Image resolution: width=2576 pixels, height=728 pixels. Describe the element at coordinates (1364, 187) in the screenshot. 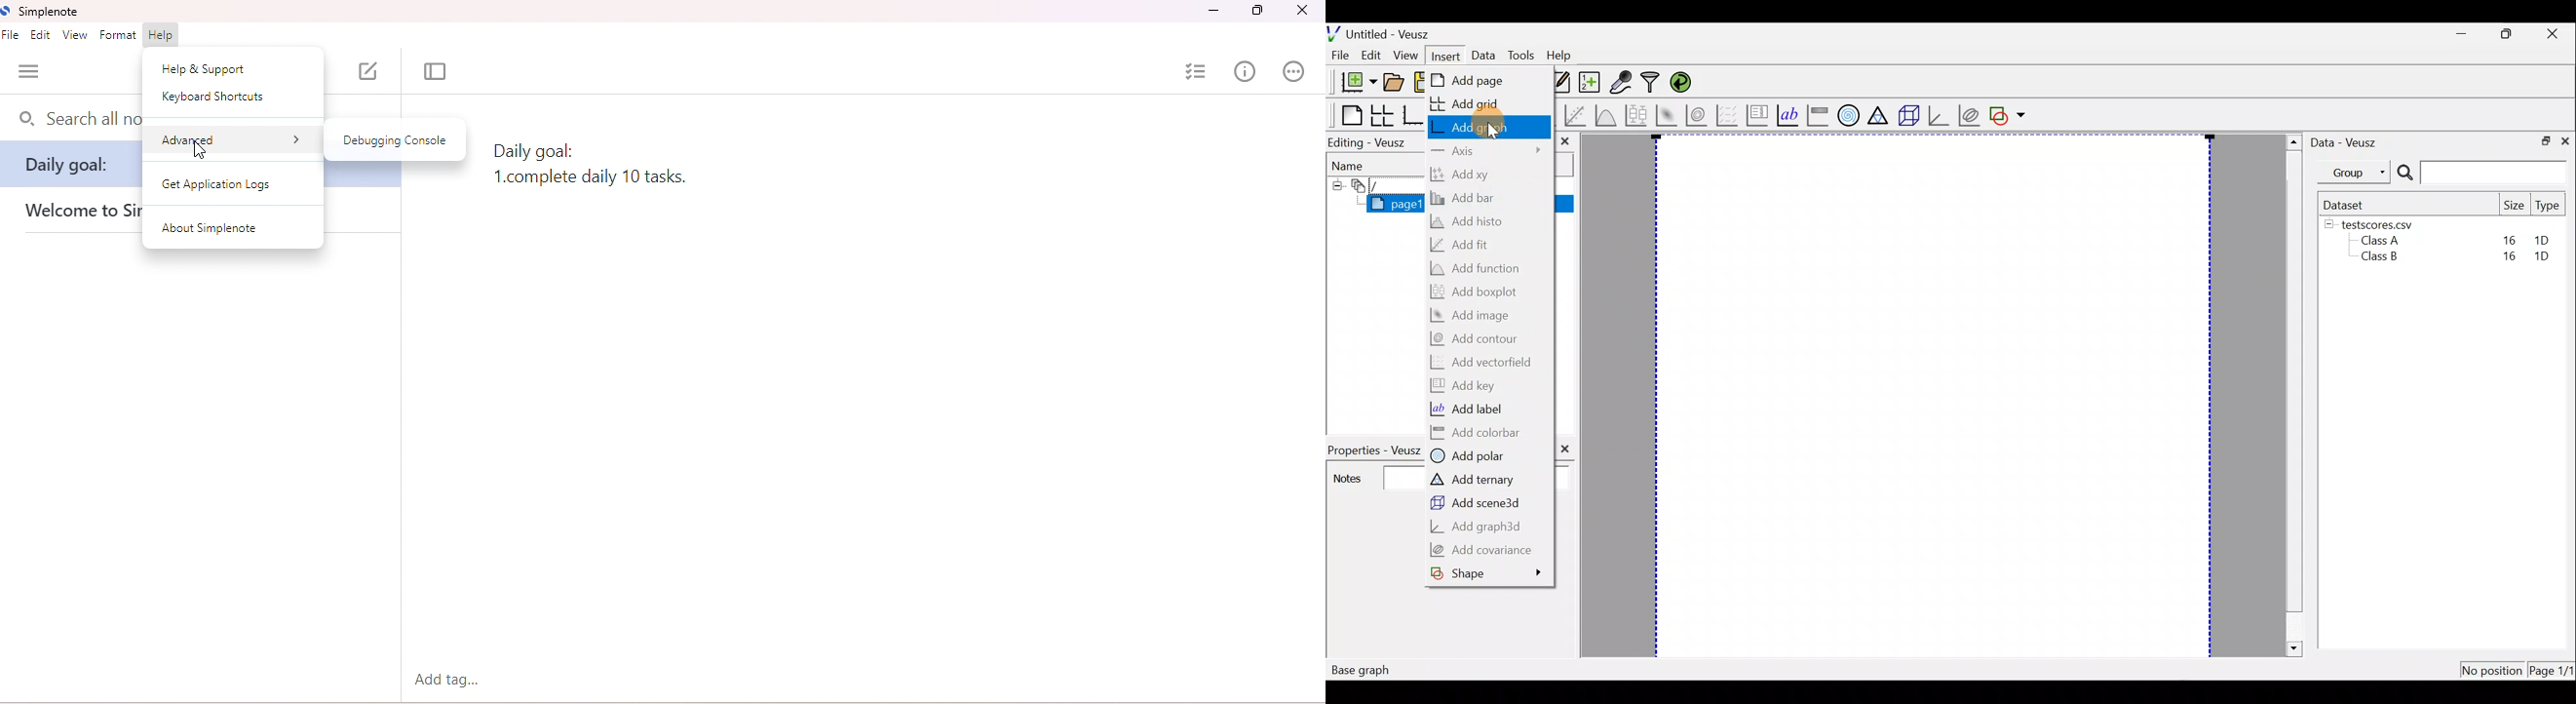

I see `document widget` at that location.